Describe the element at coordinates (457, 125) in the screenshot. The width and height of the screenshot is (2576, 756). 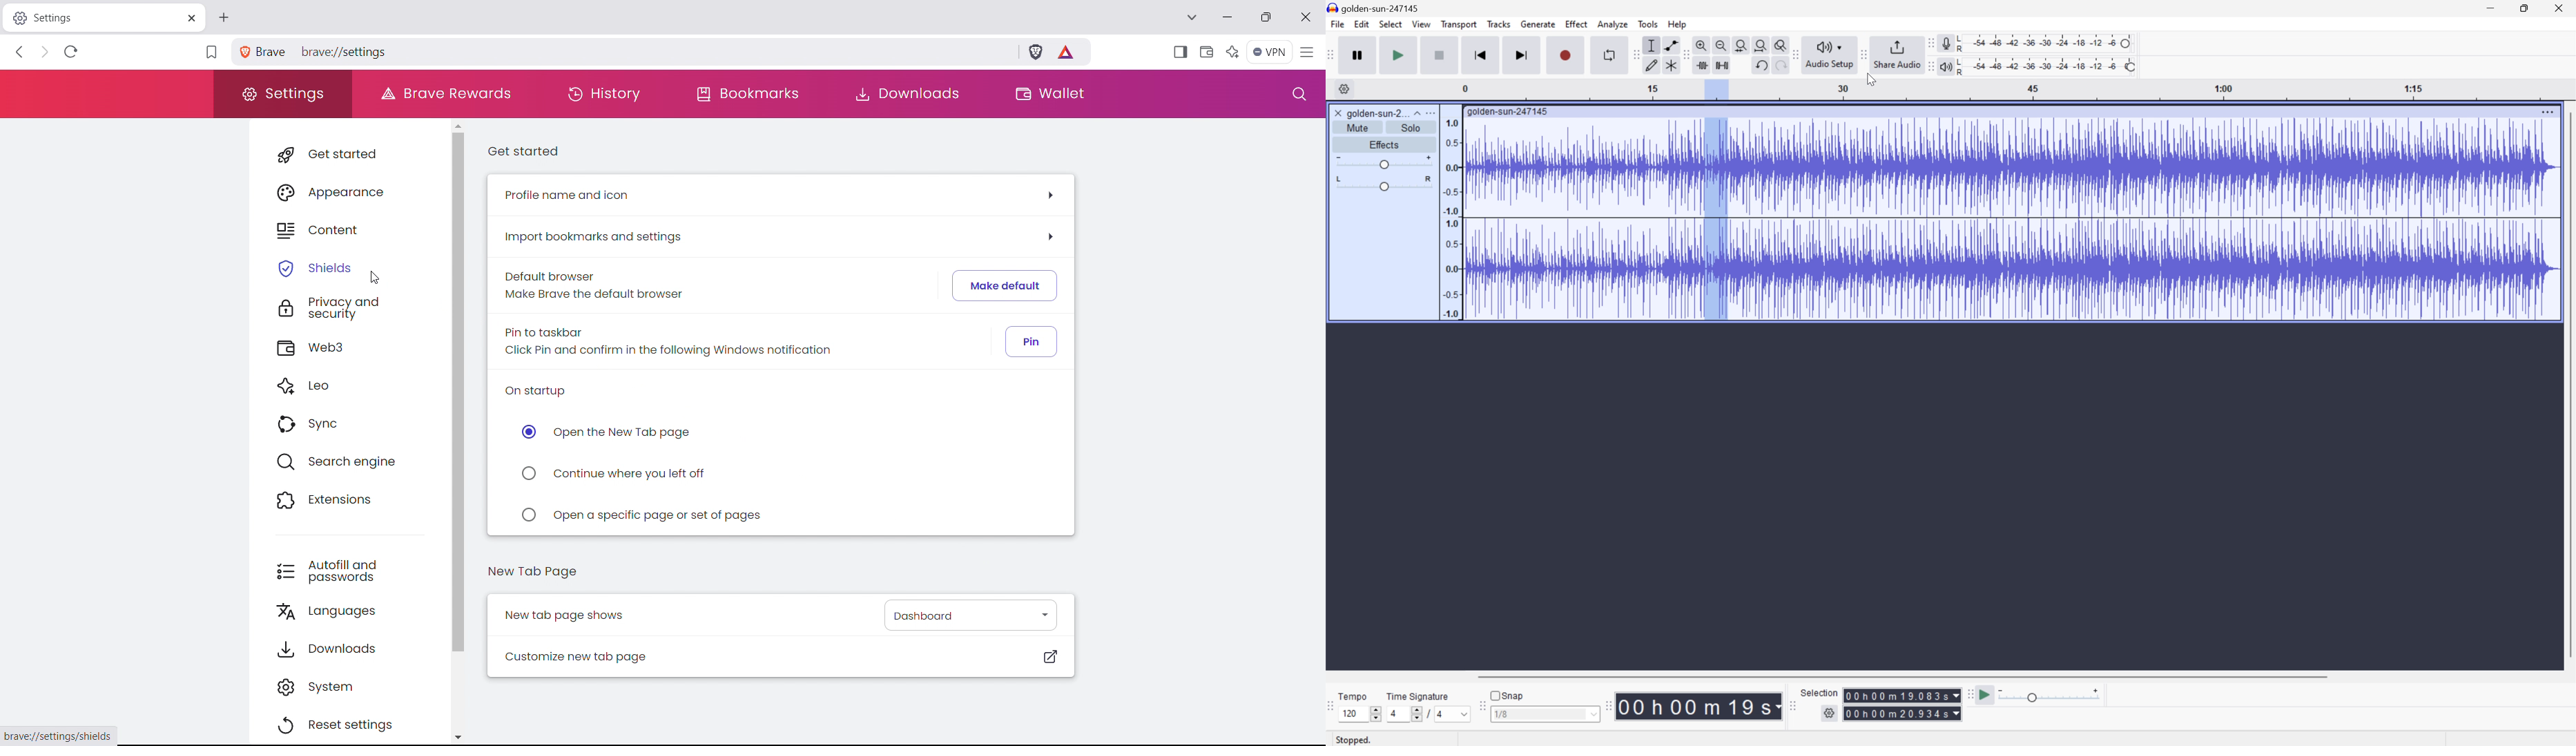
I see `scroll up` at that location.